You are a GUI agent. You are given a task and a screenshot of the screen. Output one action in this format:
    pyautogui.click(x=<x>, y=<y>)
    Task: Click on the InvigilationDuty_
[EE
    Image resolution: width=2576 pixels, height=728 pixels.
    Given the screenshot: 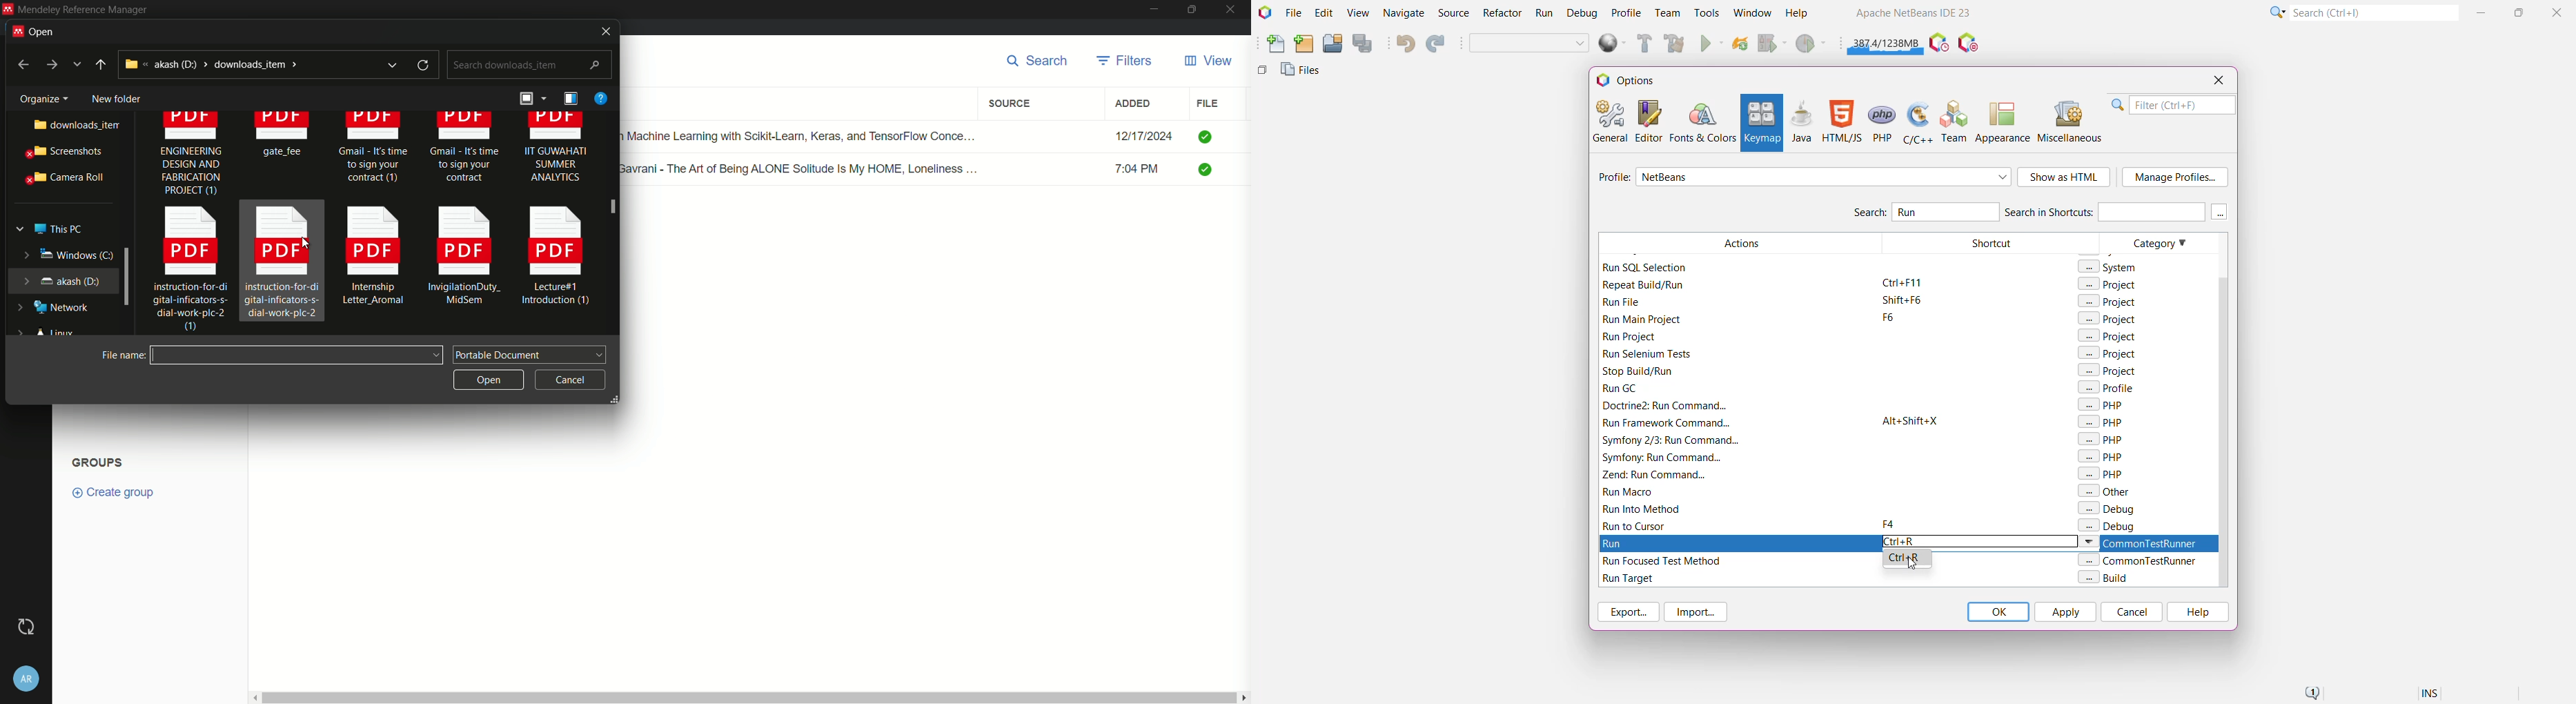 What is the action you would take?
    pyautogui.click(x=465, y=259)
    